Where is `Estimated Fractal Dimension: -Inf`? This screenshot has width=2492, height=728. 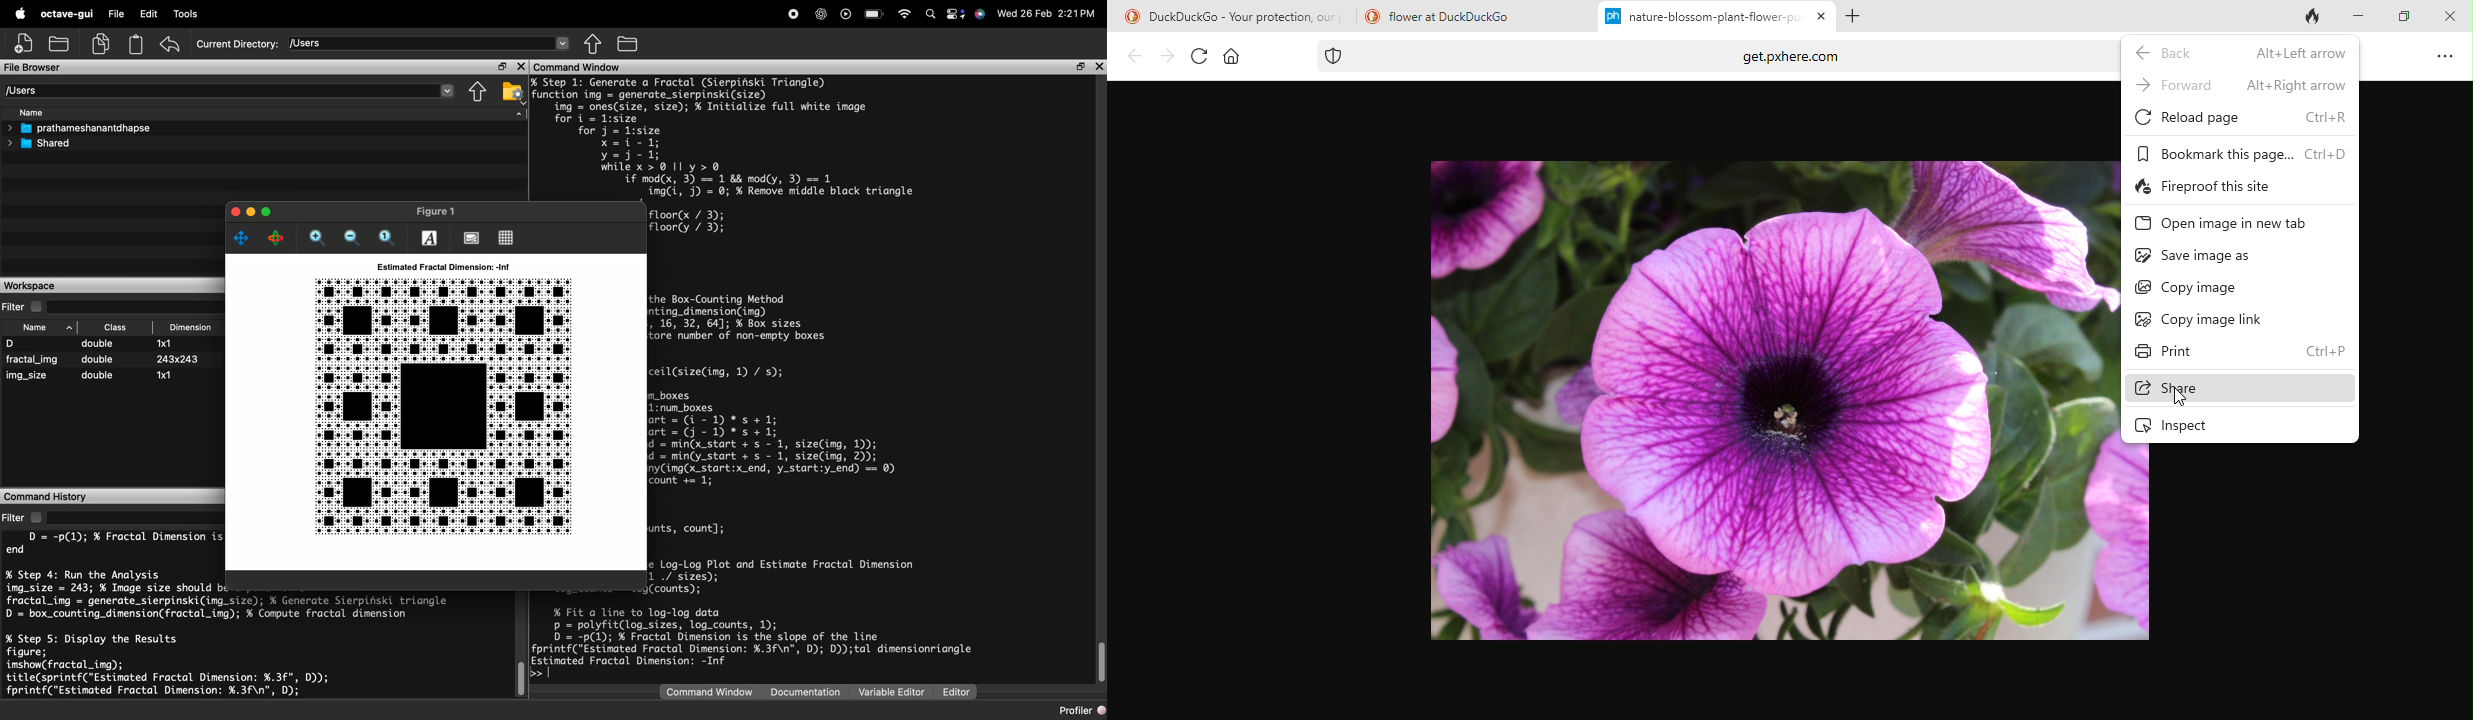
Estimated Fractal Dimension: -Inf is located at coordinates (442, 265).